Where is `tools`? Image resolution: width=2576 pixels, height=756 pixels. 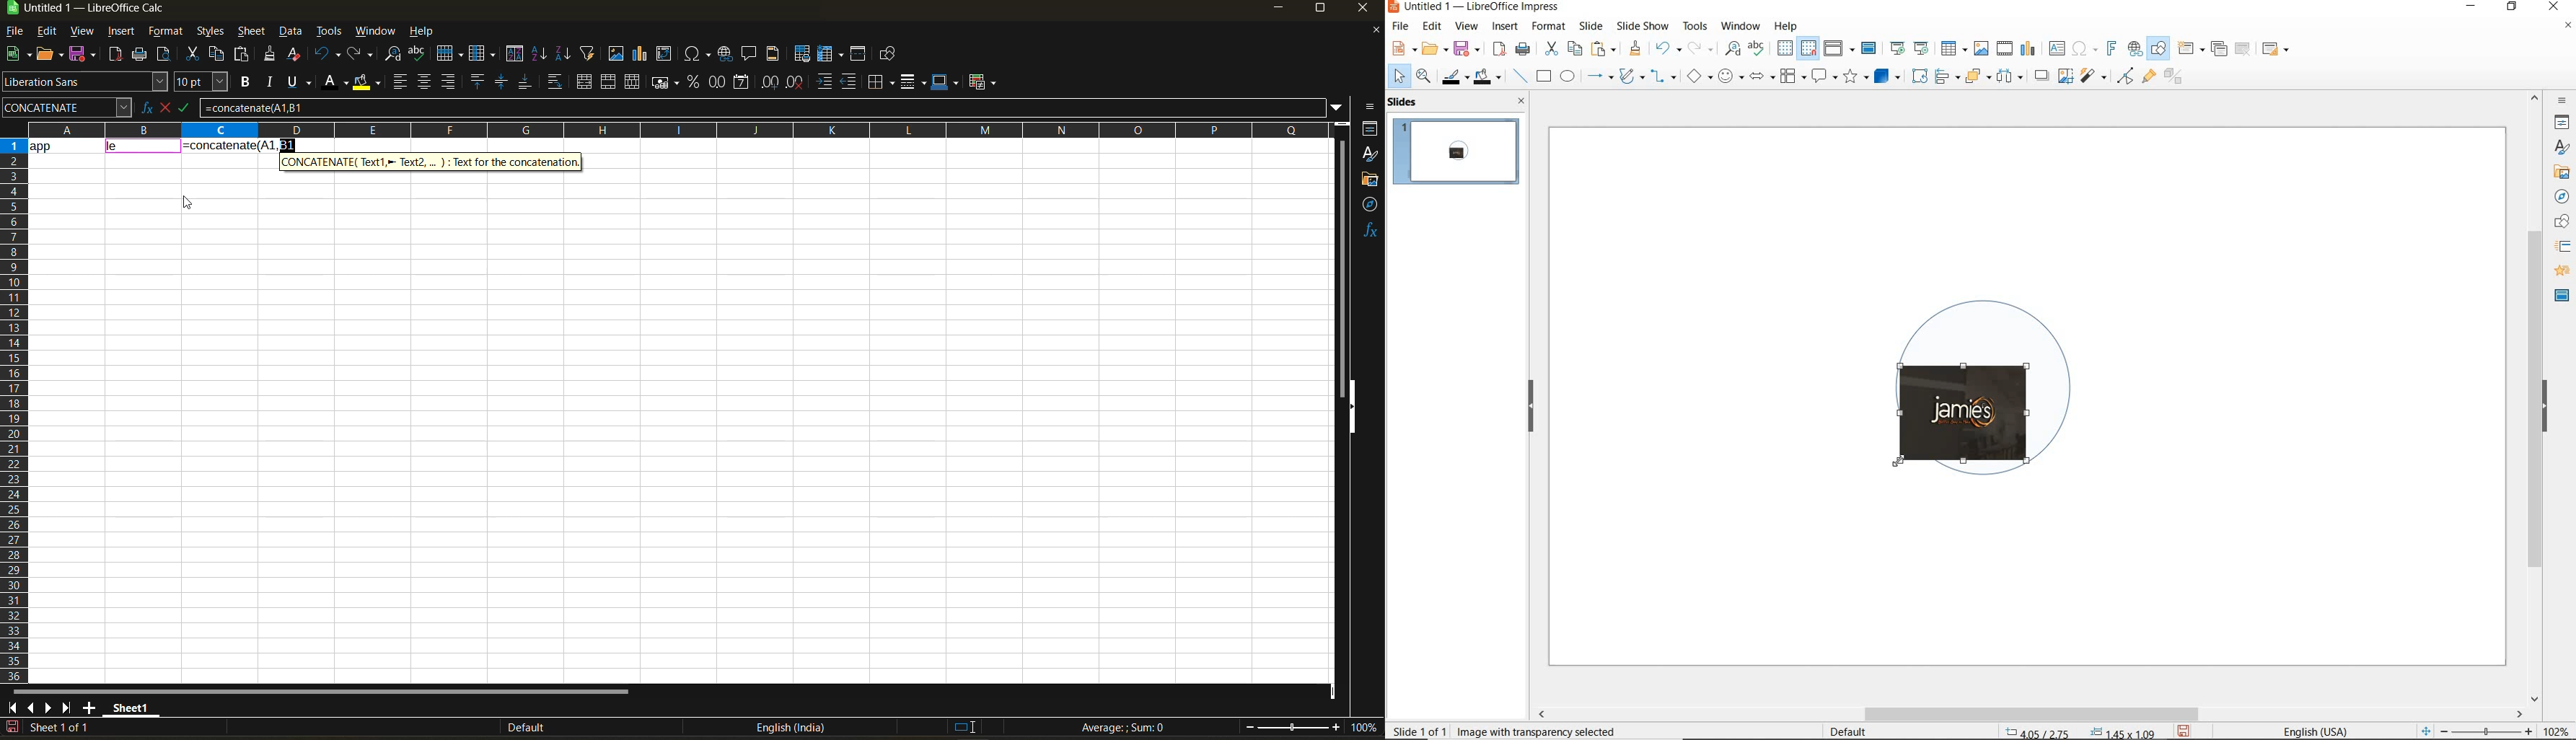
tools is located at coordinates (329, 33).